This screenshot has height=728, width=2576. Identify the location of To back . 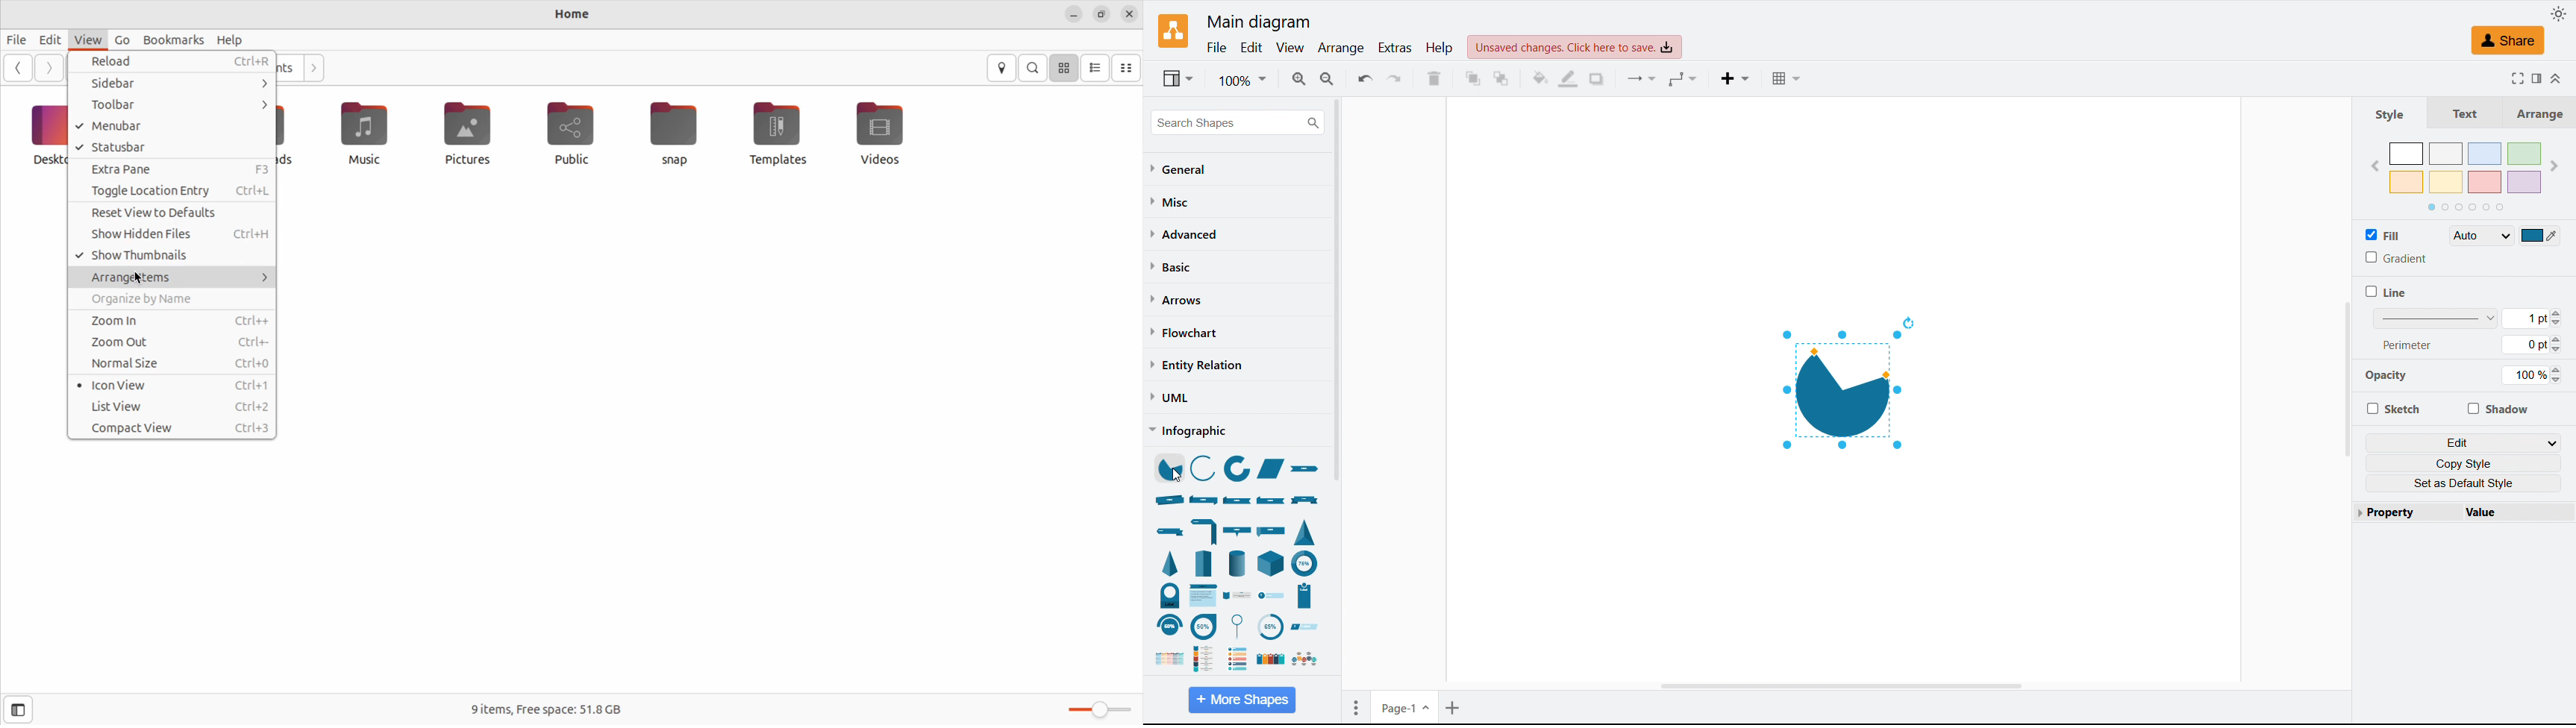
(1501, 78).